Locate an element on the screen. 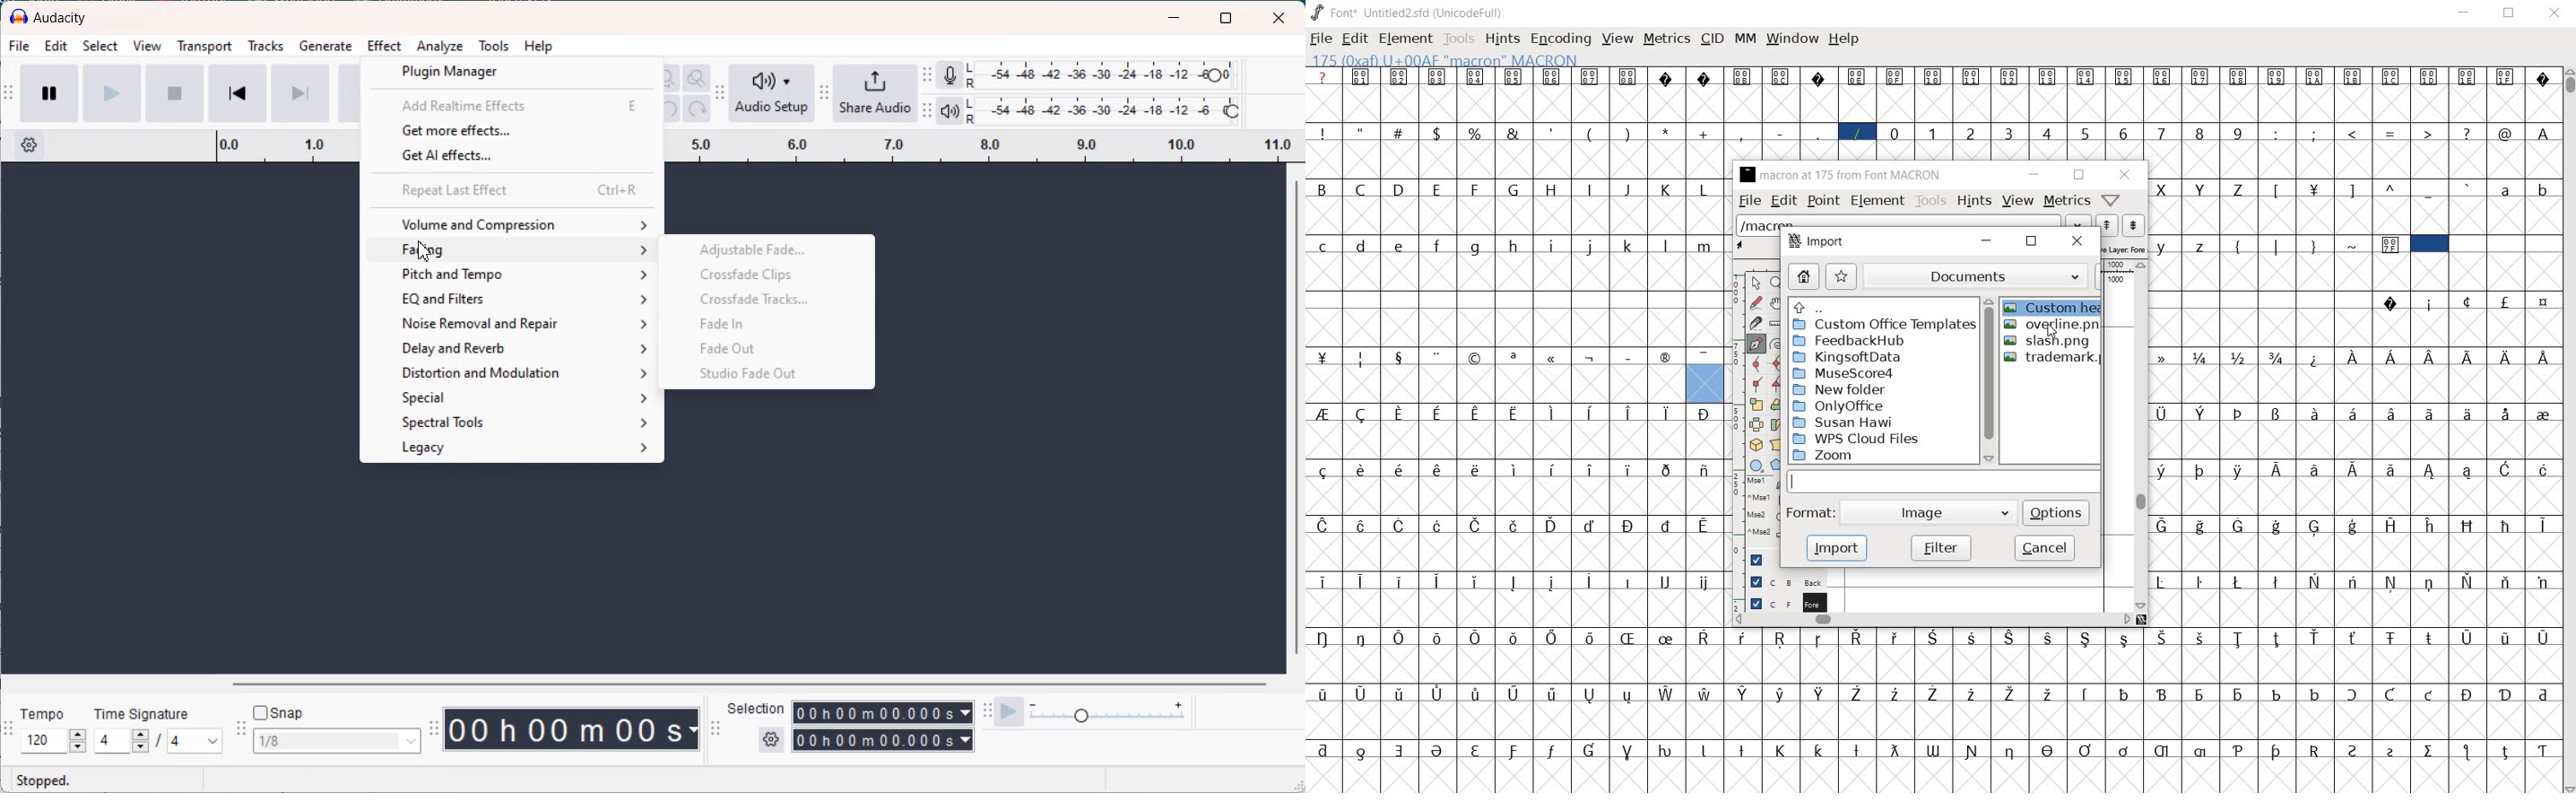 The width and height of the screenshot is (2576, 812). previous word is located at coordinates (2108, 227).